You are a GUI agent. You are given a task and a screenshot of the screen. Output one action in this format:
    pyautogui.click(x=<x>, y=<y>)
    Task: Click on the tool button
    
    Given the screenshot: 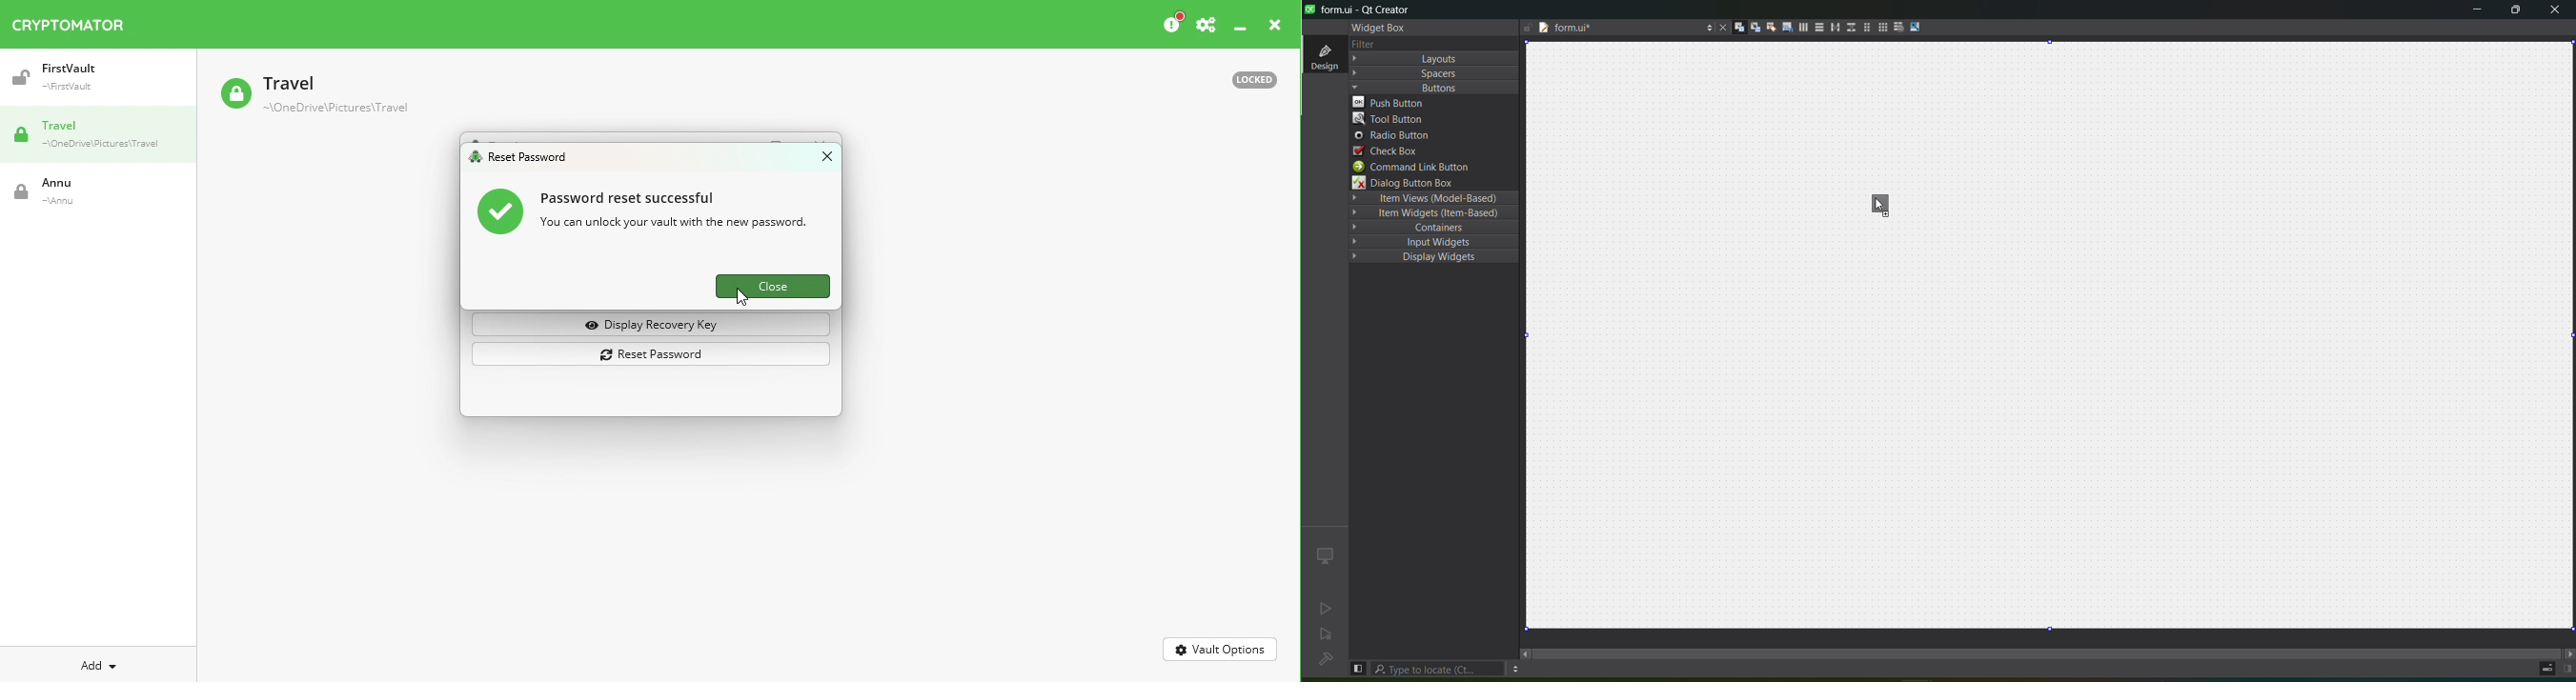 What is the action you would take?
    pyautogui.click(x=1434, y=120)
    